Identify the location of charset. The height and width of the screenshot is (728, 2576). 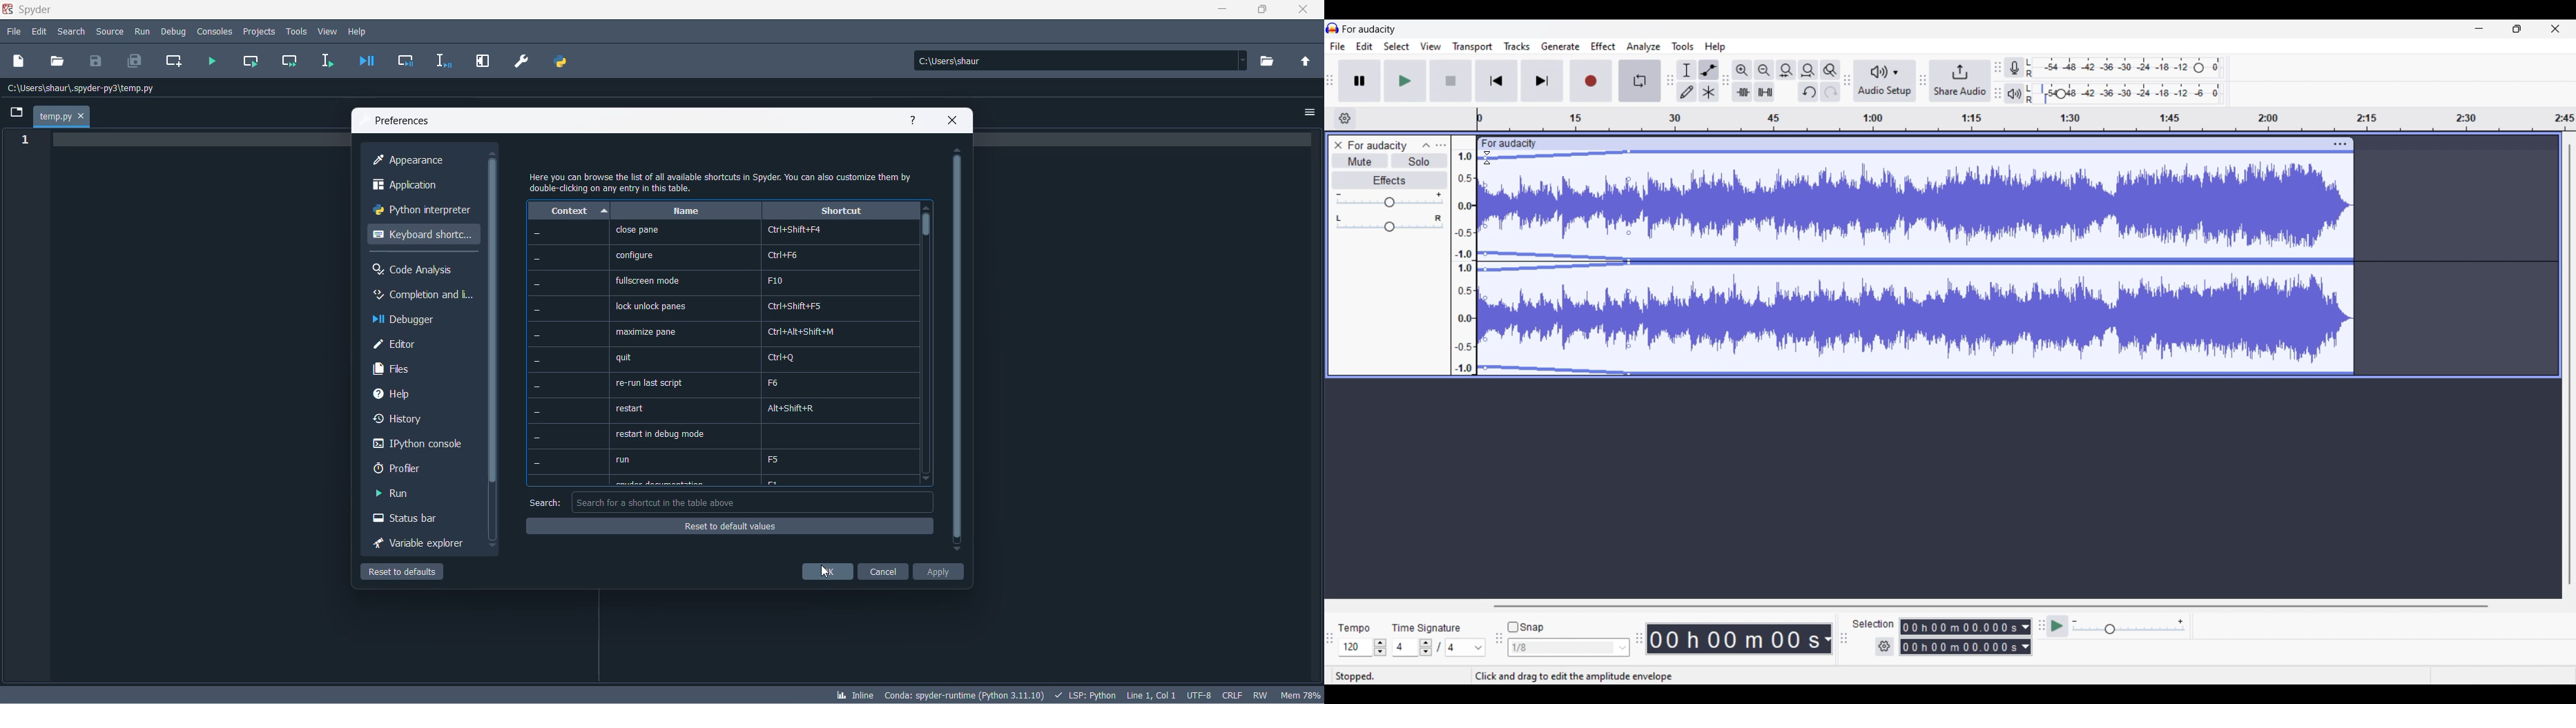
(1199, 694).